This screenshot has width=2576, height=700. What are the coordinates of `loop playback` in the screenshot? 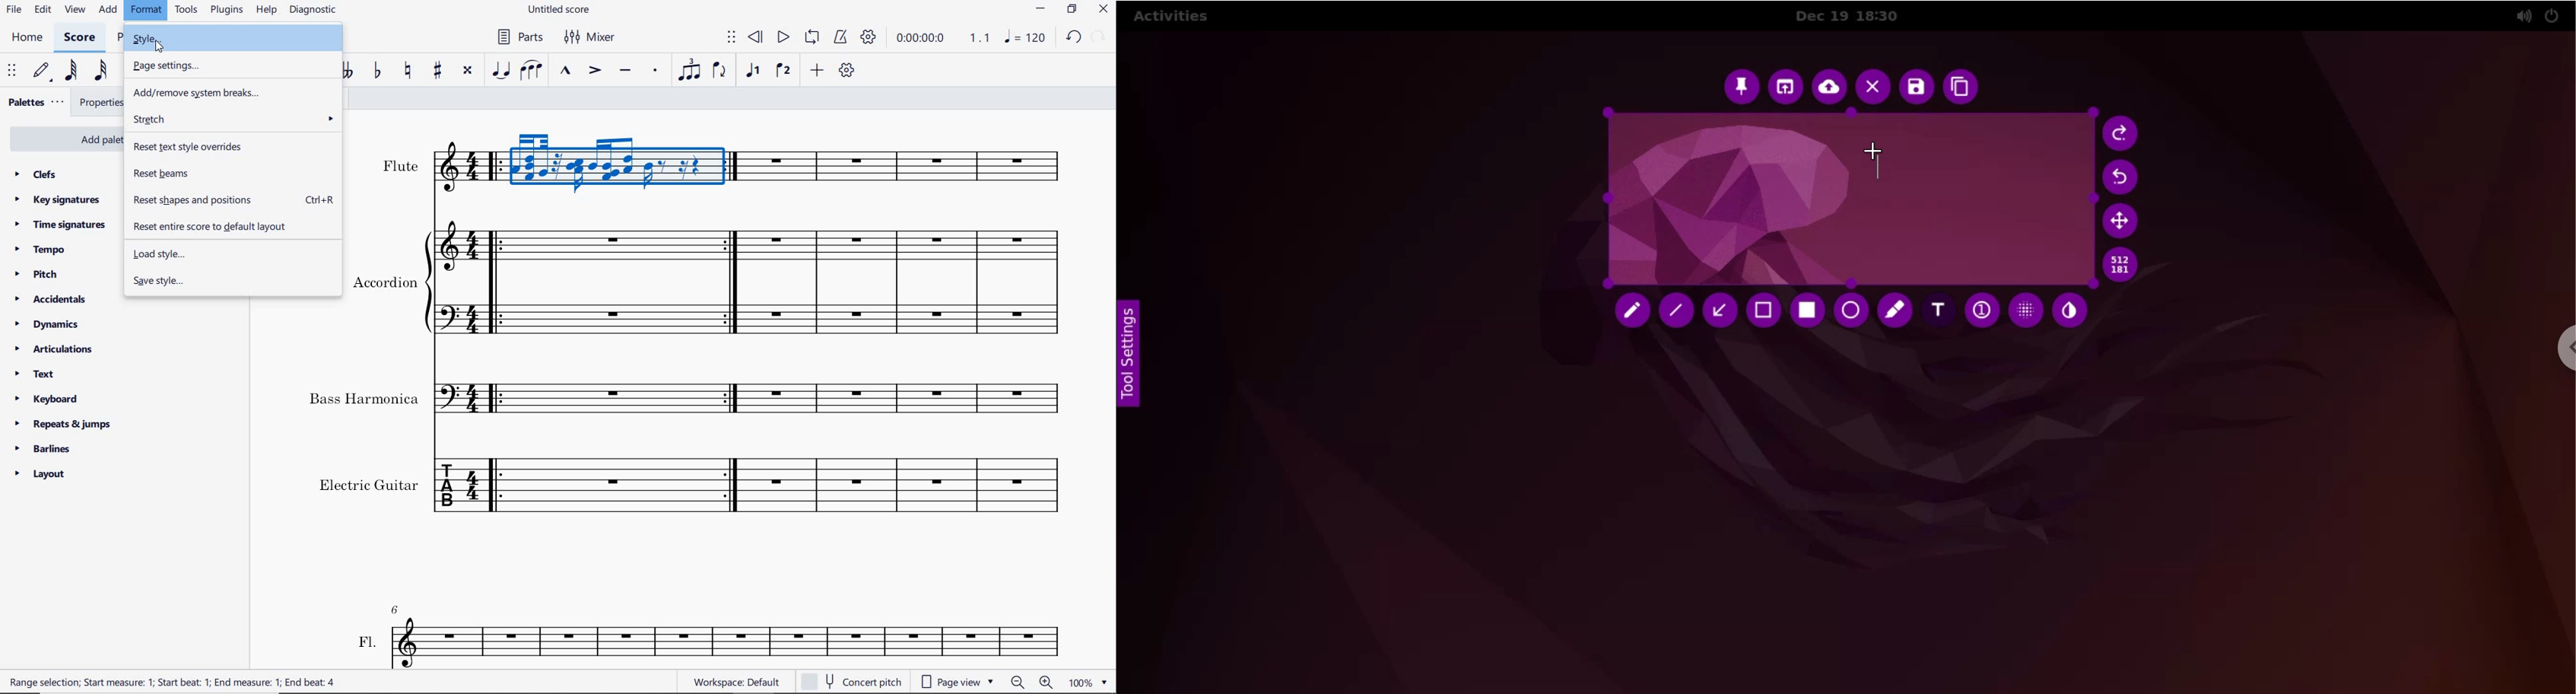 It's located at (811, 38).